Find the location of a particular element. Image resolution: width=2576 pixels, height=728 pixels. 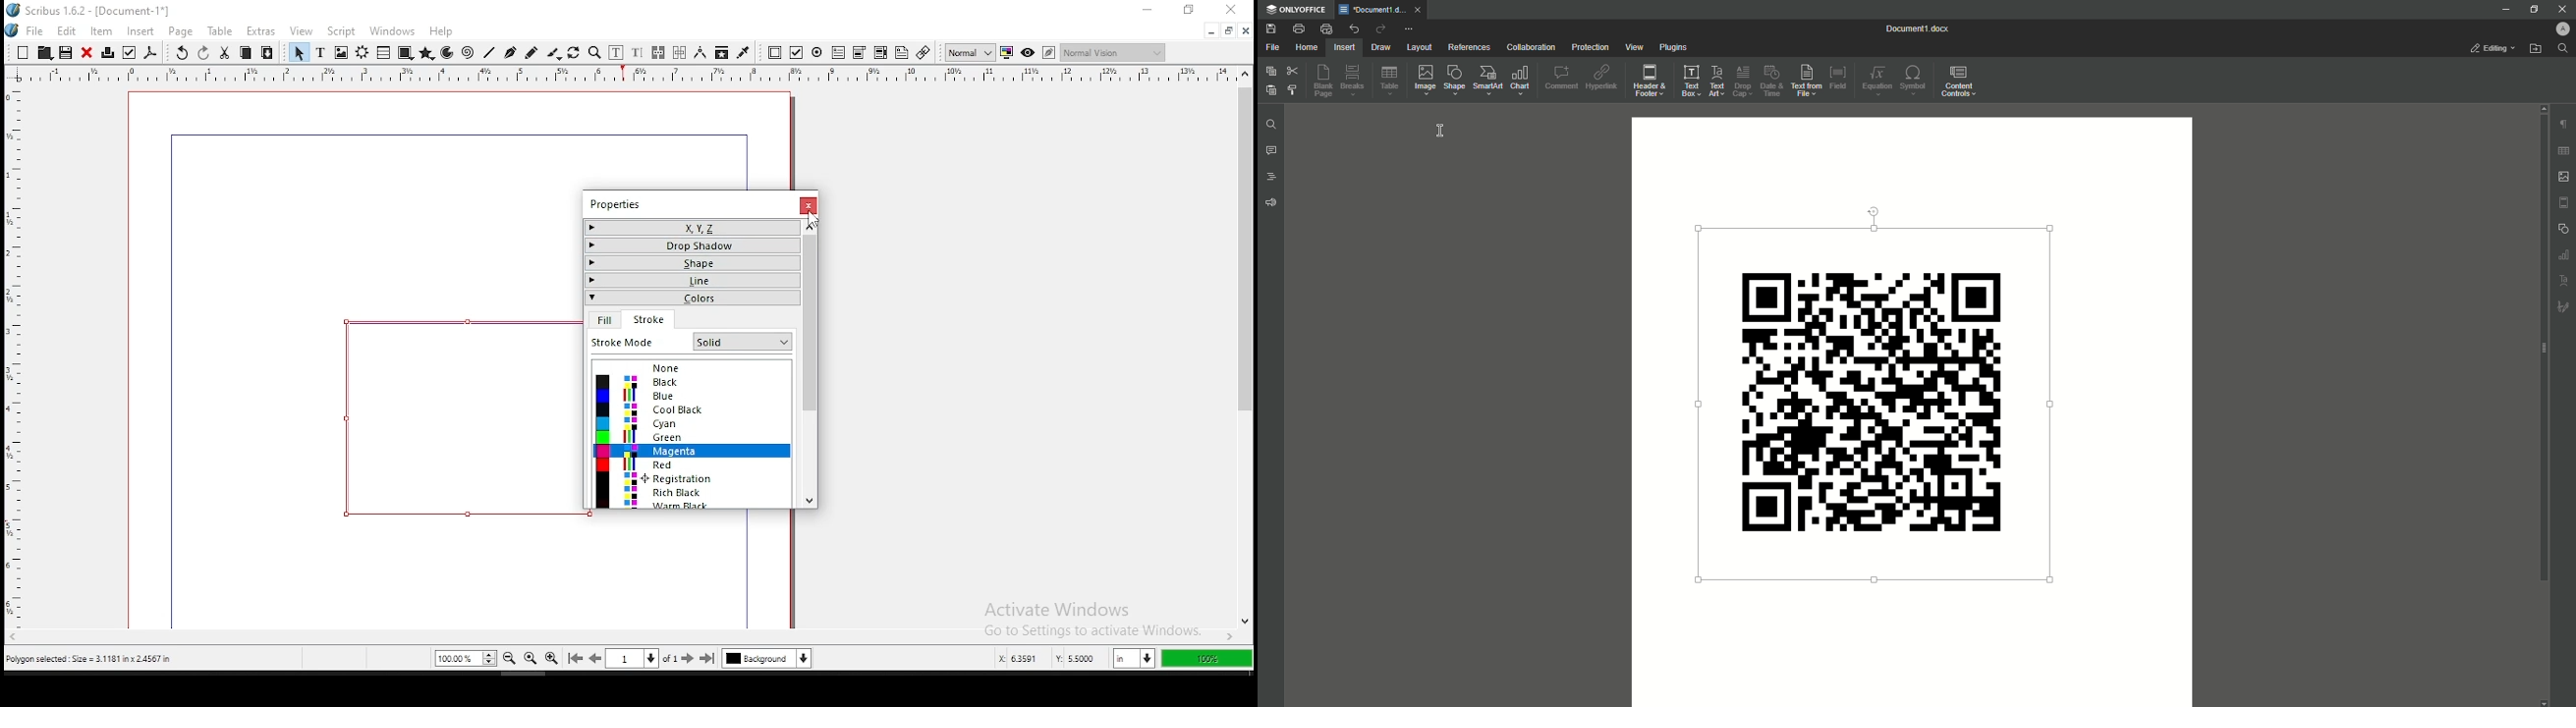

go to first page is located at coordinates (576, 660).